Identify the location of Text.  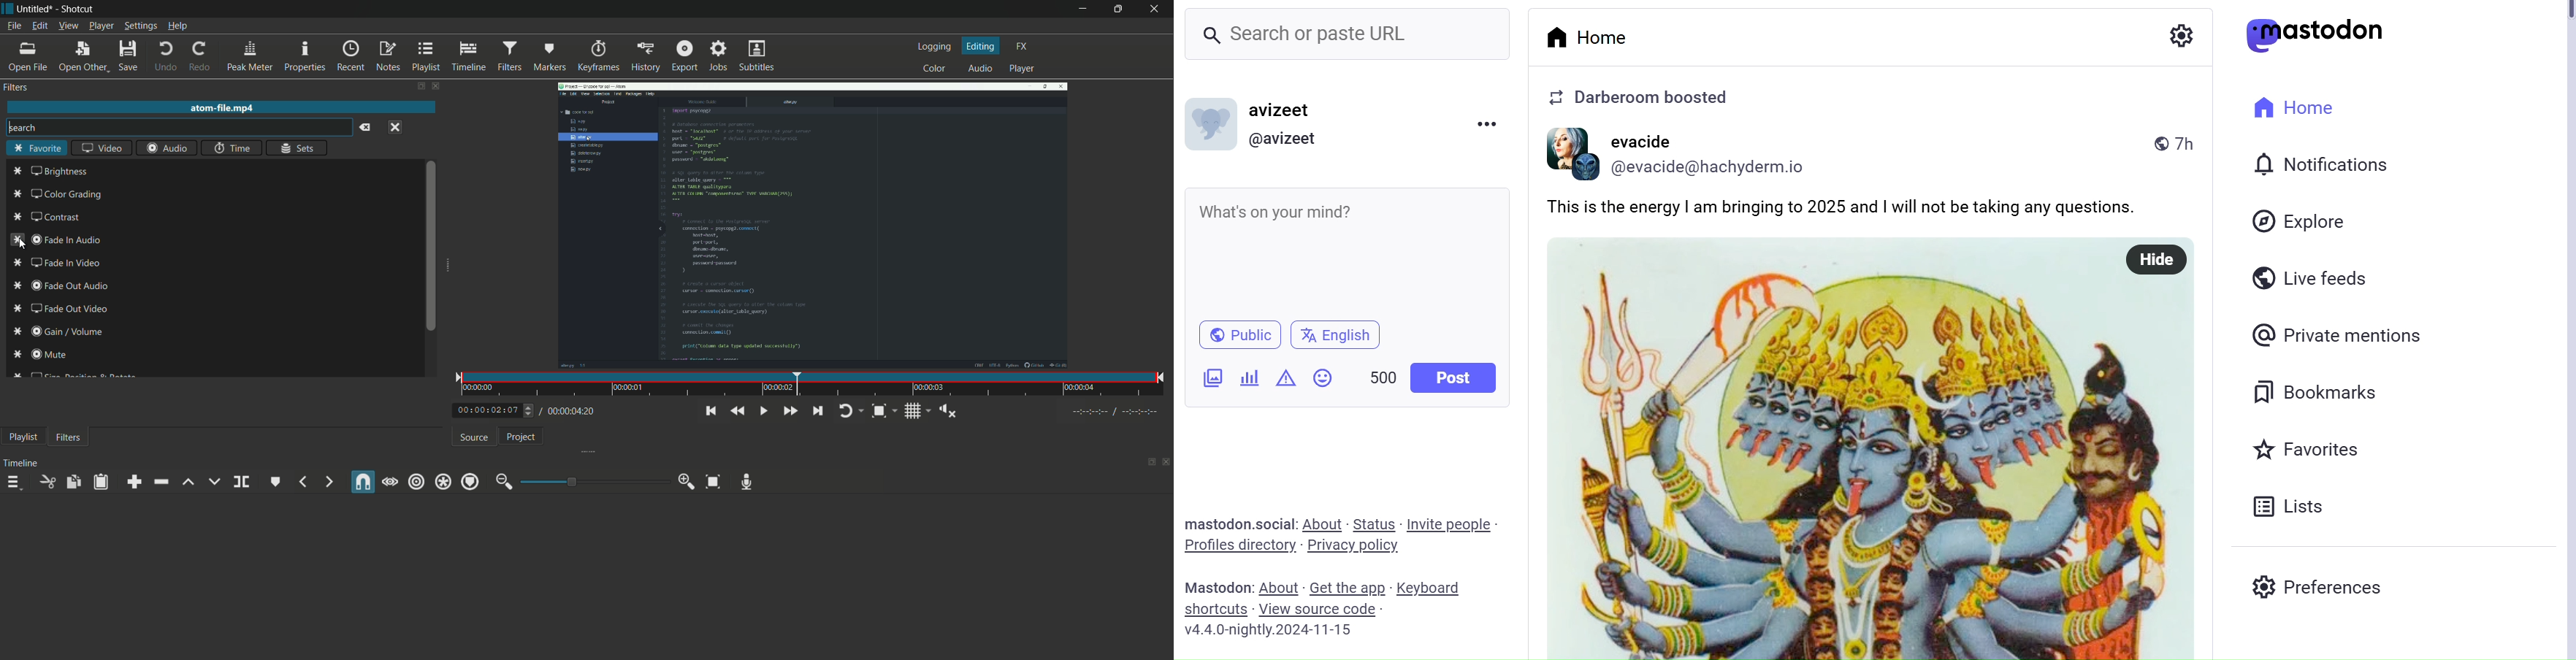
(1220, 588).